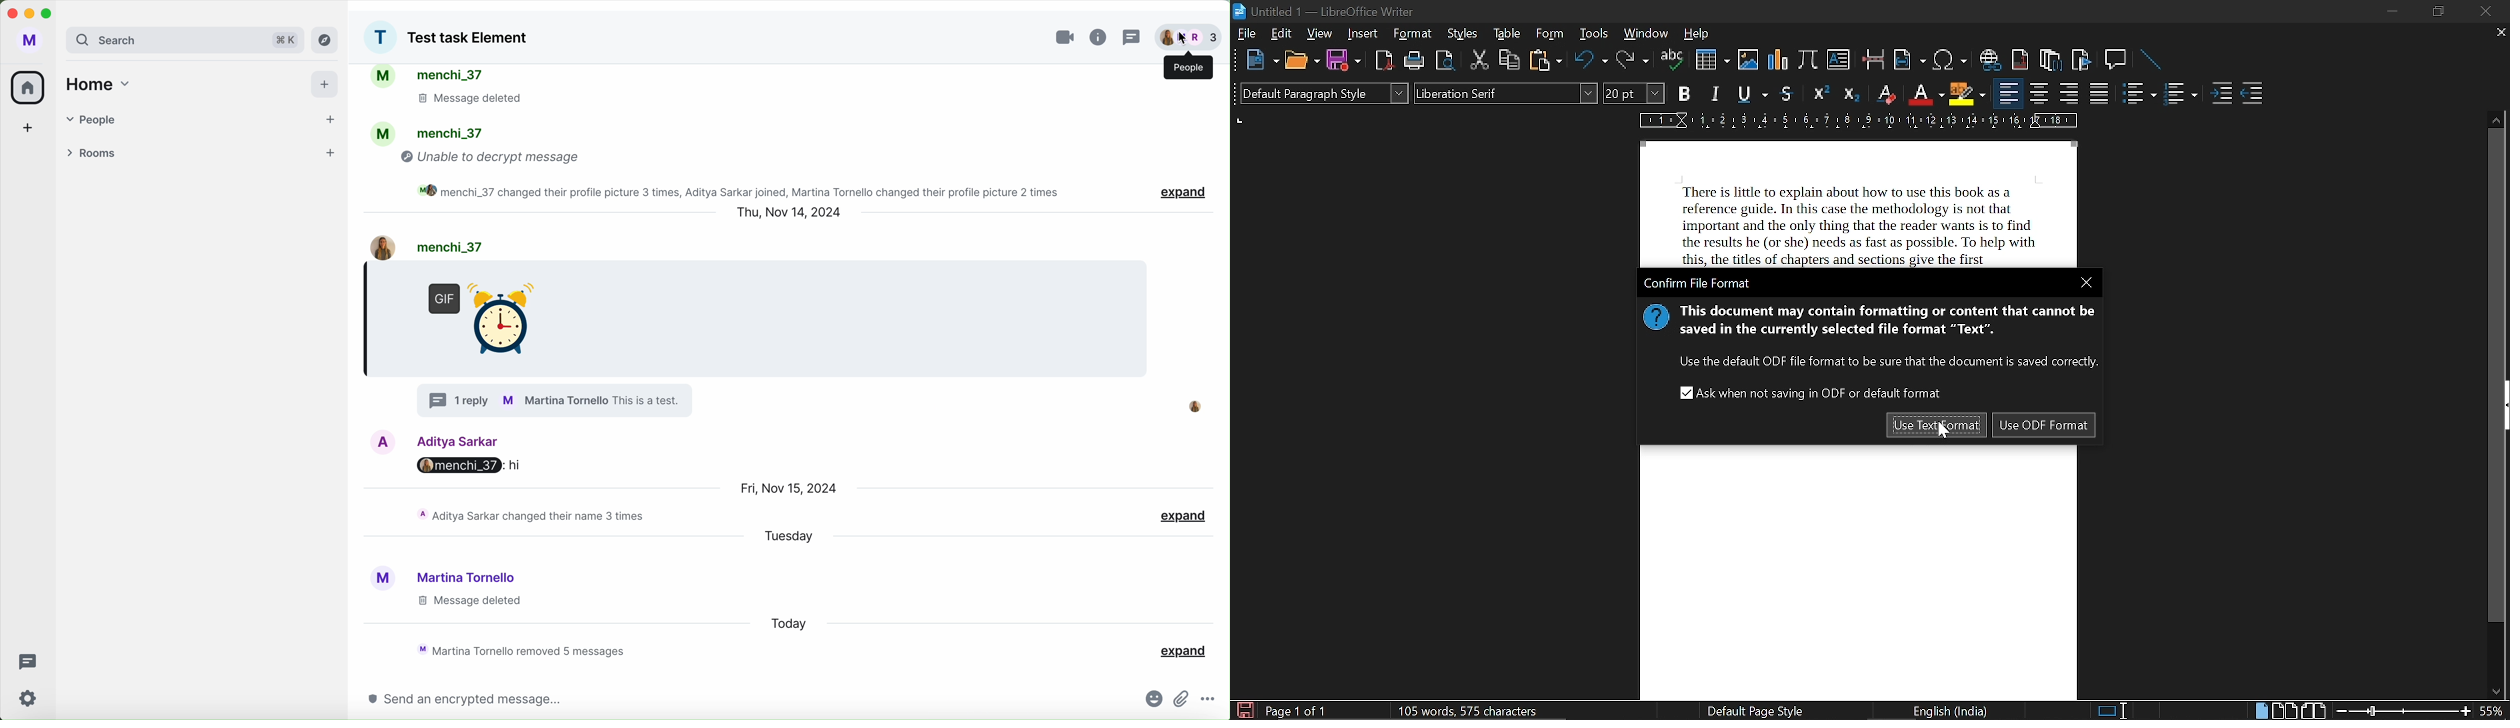 This screenshot has height=728, width=2520. What do you see at coordinates (533, 516) in the screenshot?
I see `activity chat` at bounding box center [533, 516].